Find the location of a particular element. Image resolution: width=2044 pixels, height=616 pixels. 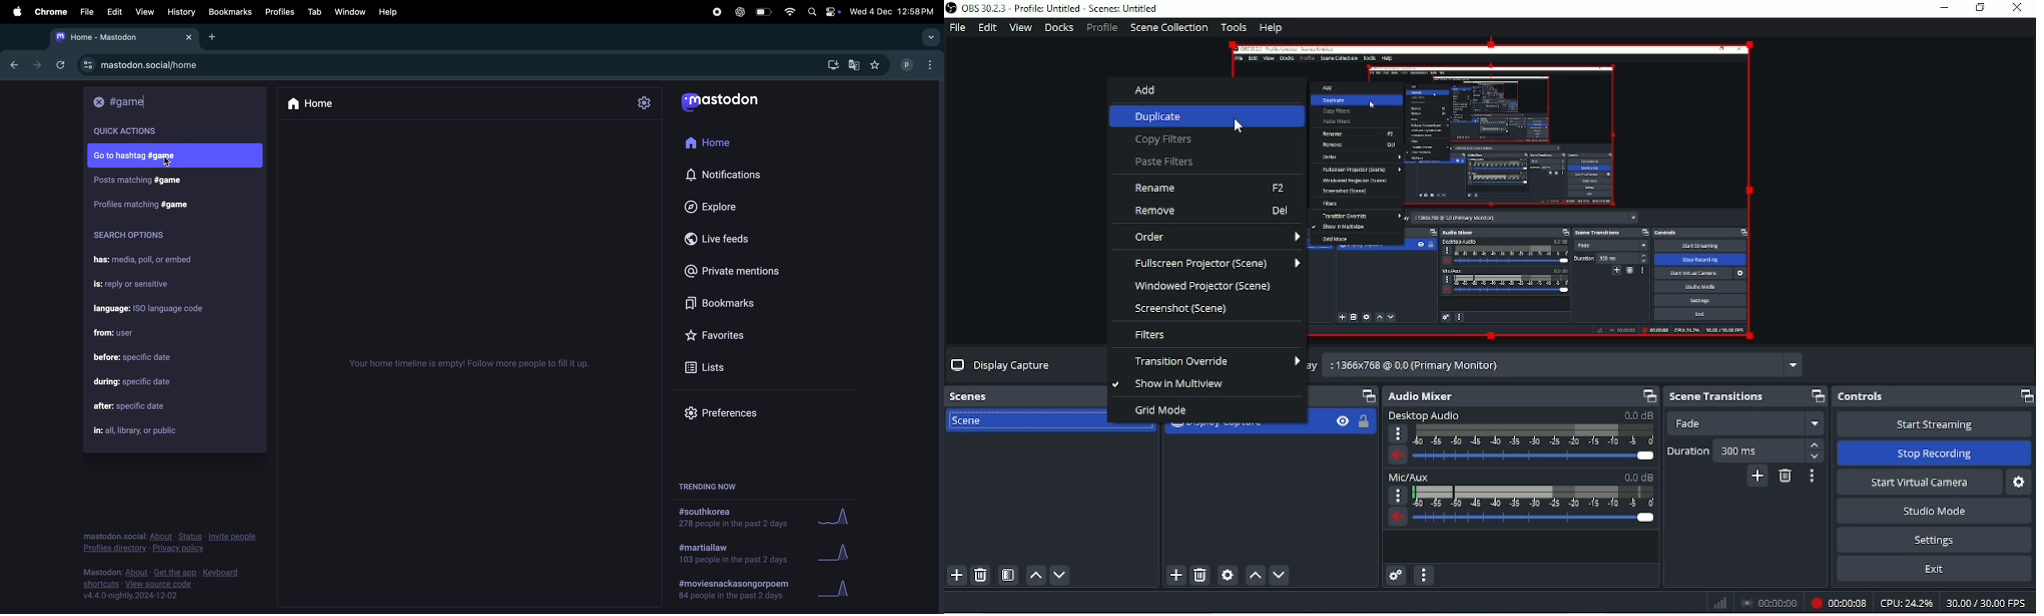

Window is located at coordinates (349, 12).